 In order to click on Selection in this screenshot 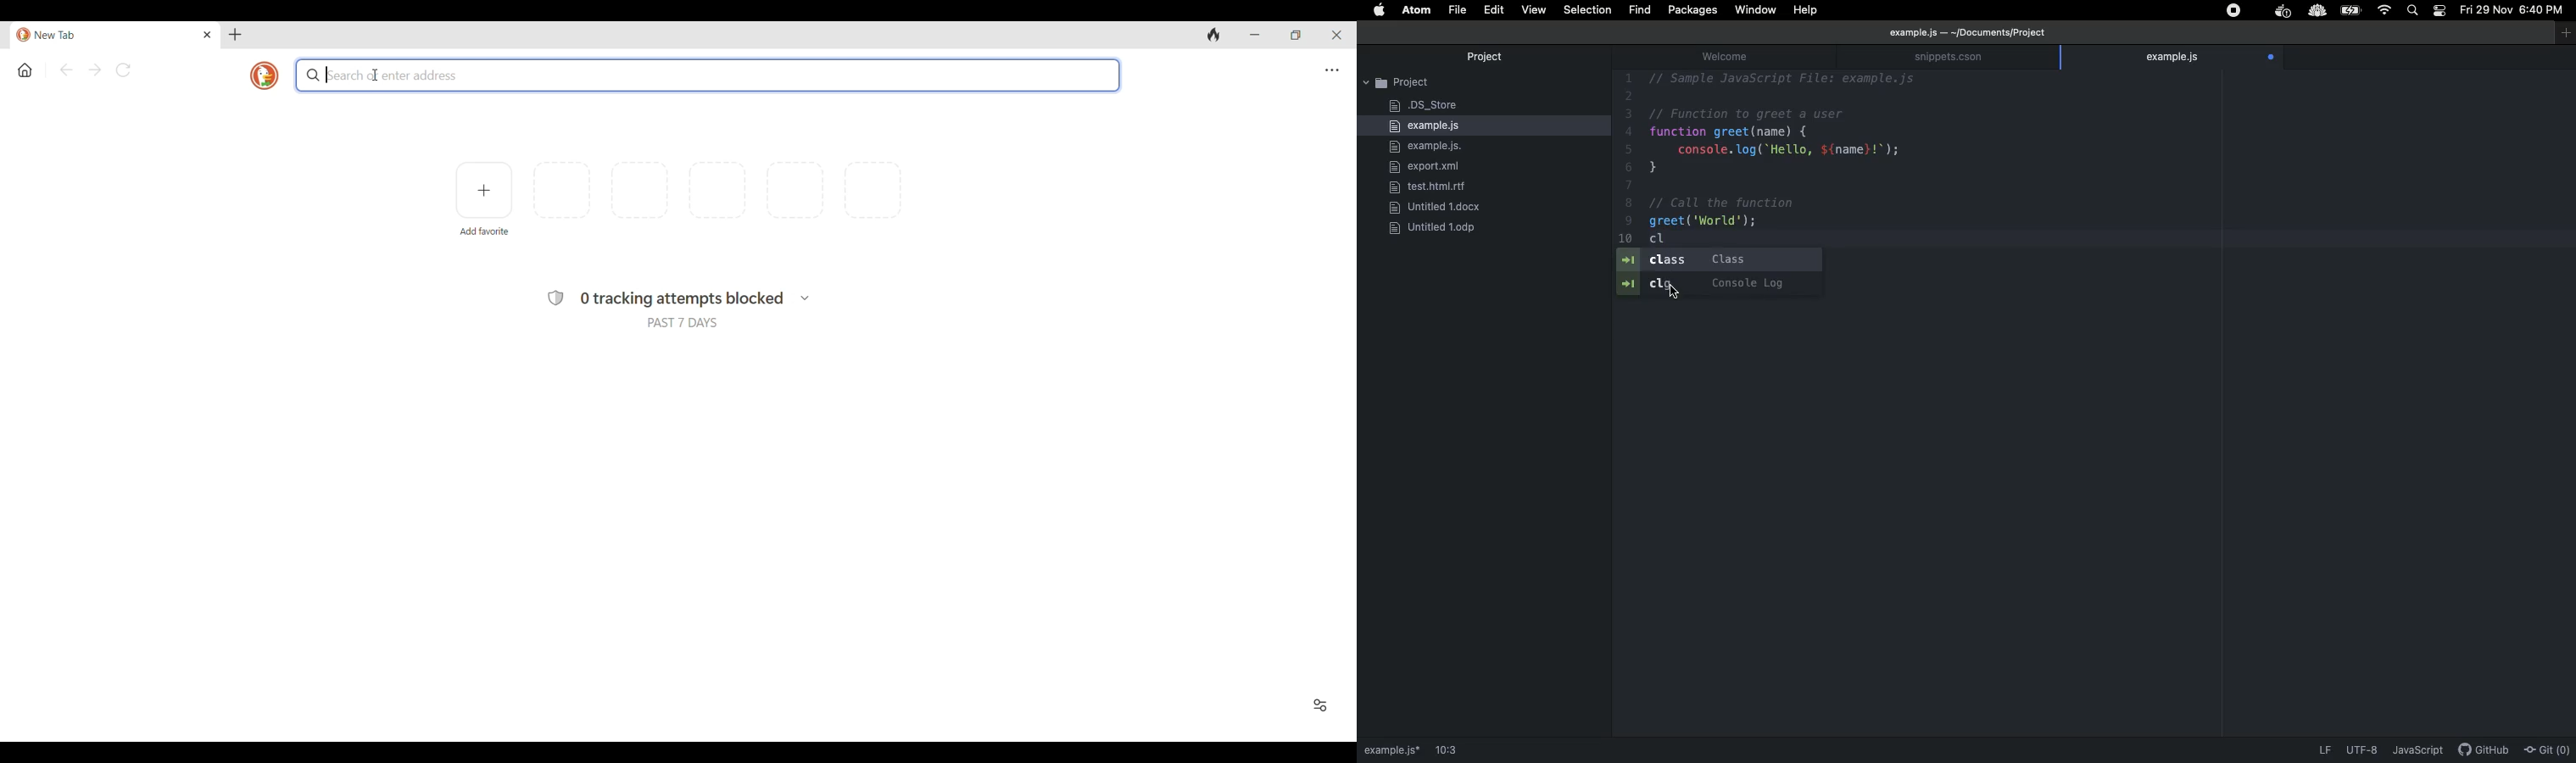, I will do `click(1590, 10)`.